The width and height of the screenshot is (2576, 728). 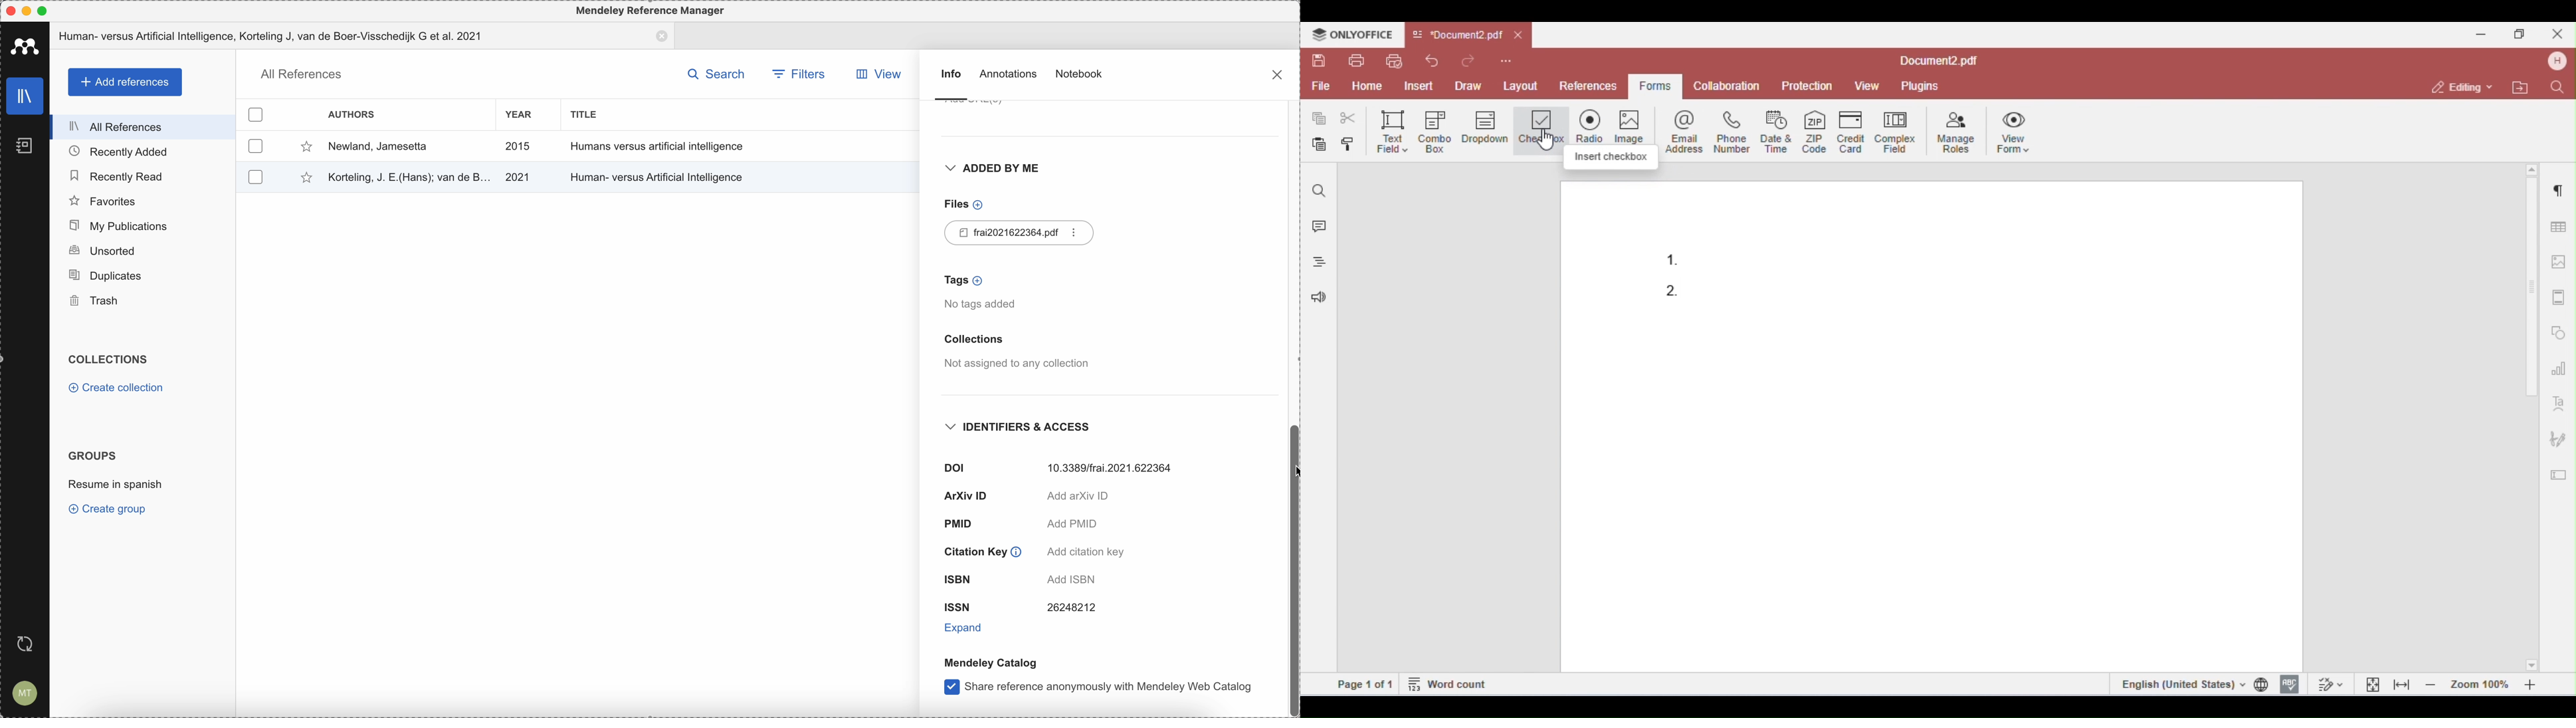 What do you see at coordinates (22, 143) in the screenshot?
I see `notebooks` at bounding box center [22, 143].